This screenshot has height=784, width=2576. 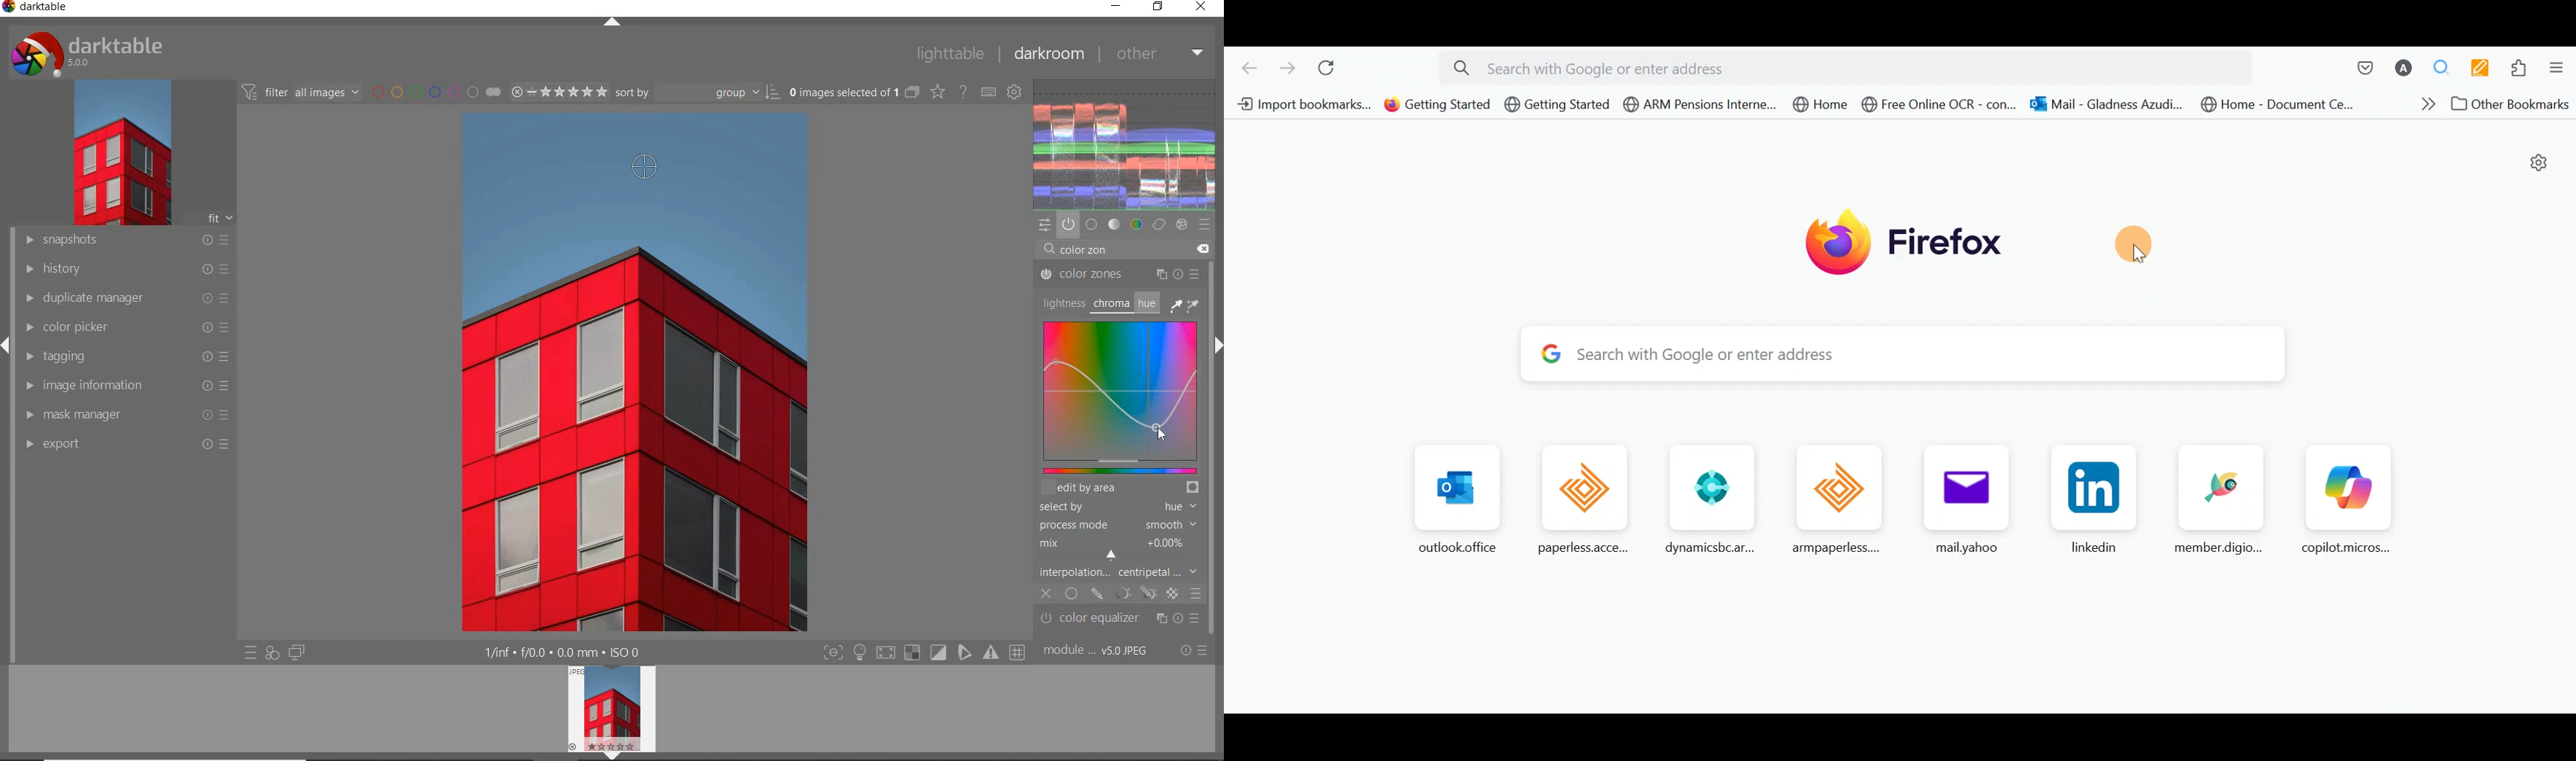 I want to click on correct, so click(x=1159, y=225).